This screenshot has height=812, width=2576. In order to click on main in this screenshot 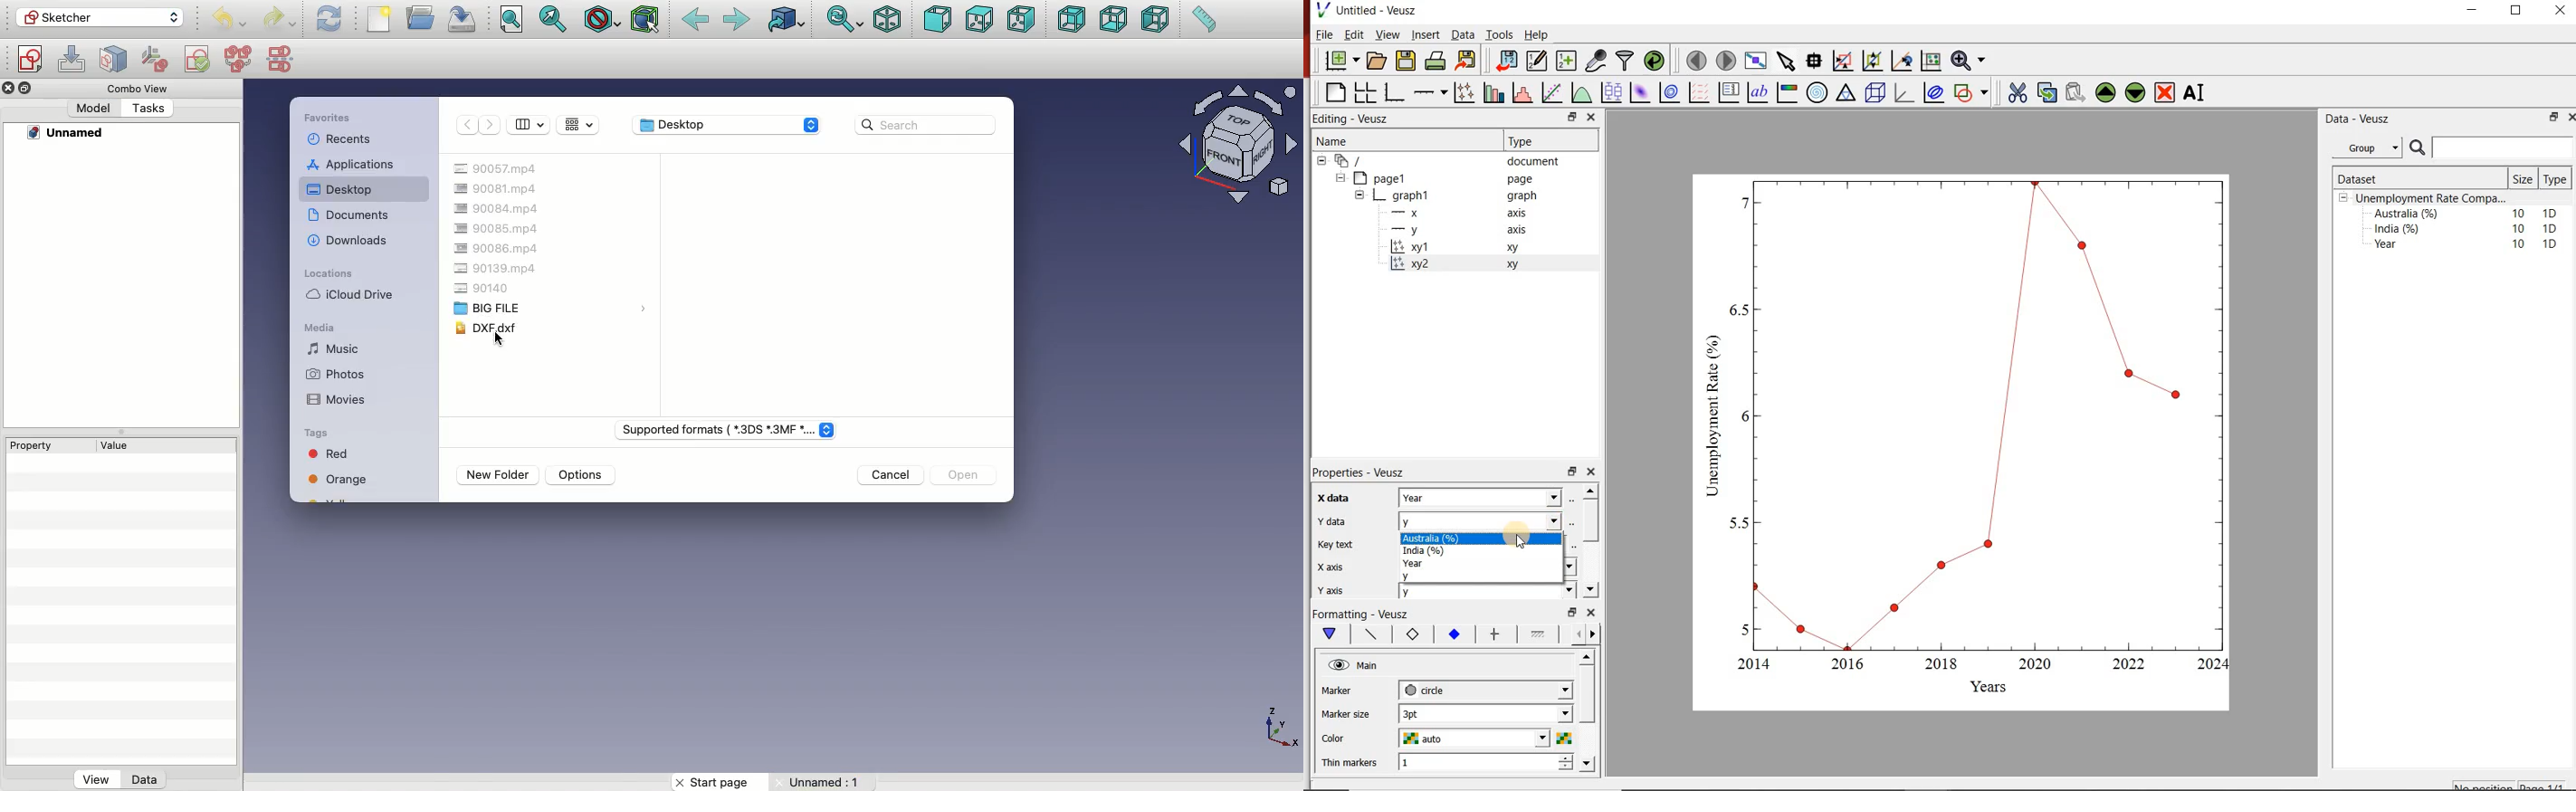, I will do `click(1333, 634)`.